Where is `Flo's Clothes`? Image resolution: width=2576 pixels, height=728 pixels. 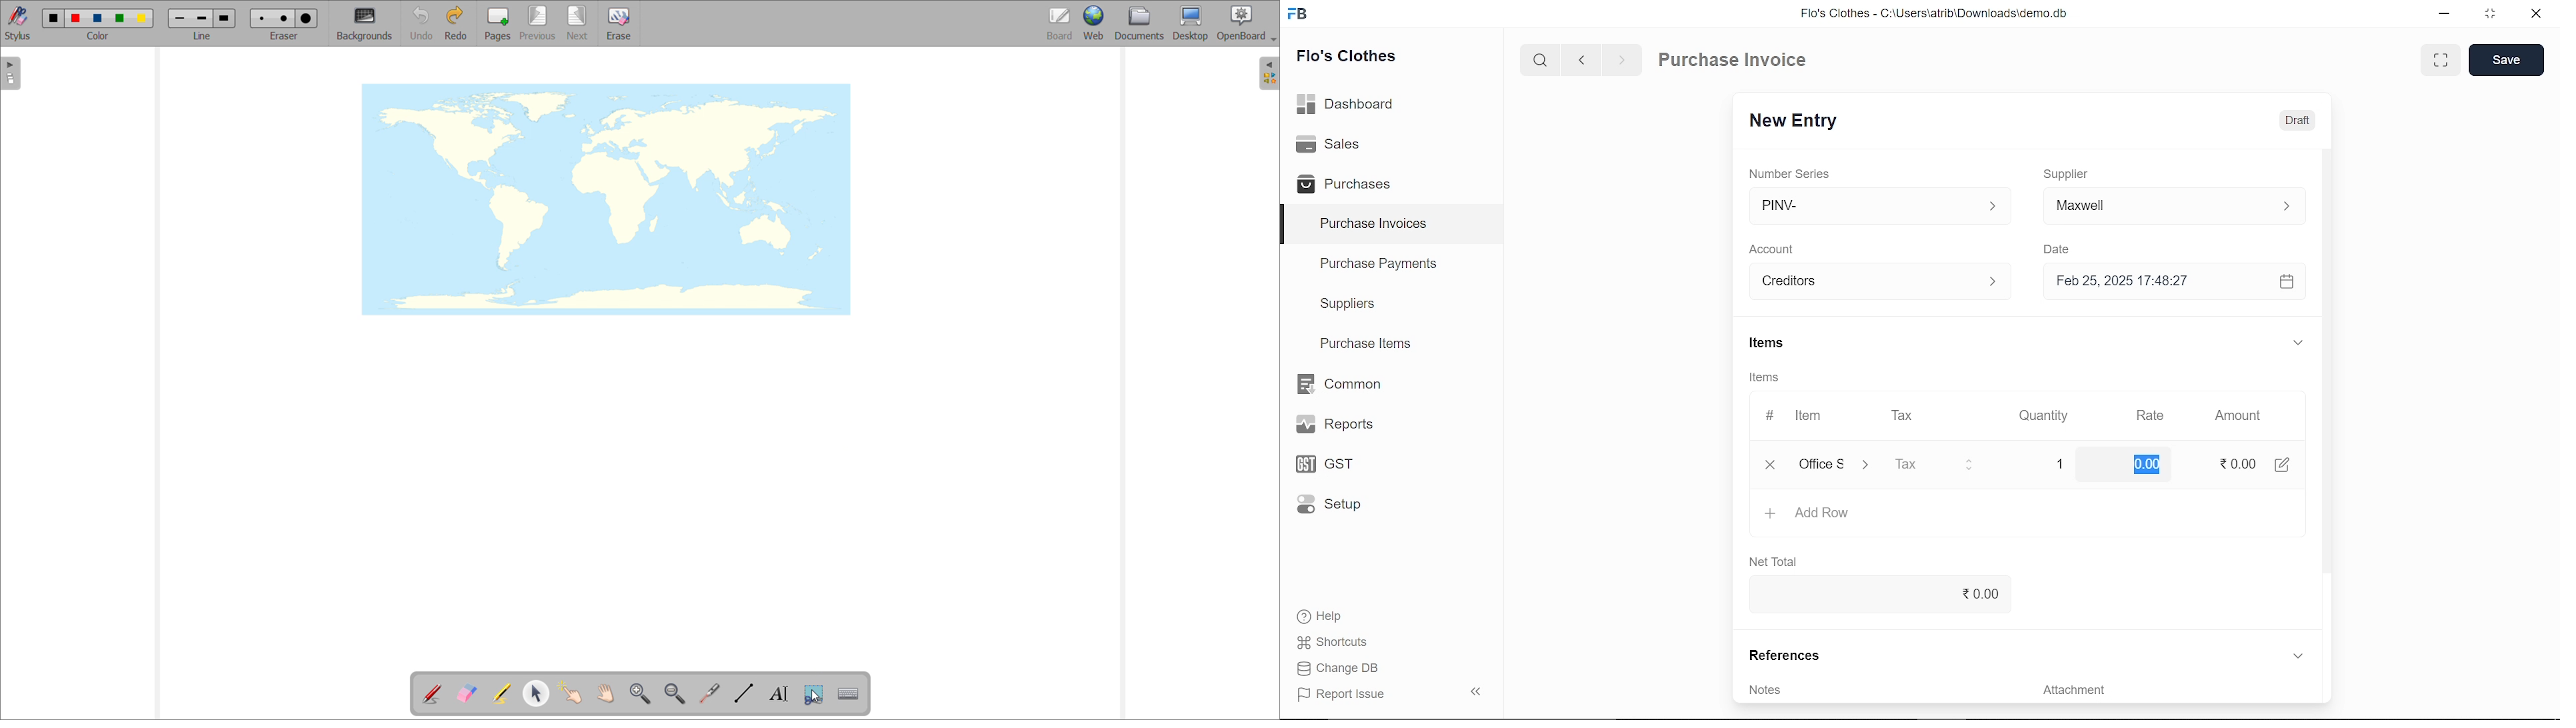 Flo's Clothes is located at coordinates (1346, 57).